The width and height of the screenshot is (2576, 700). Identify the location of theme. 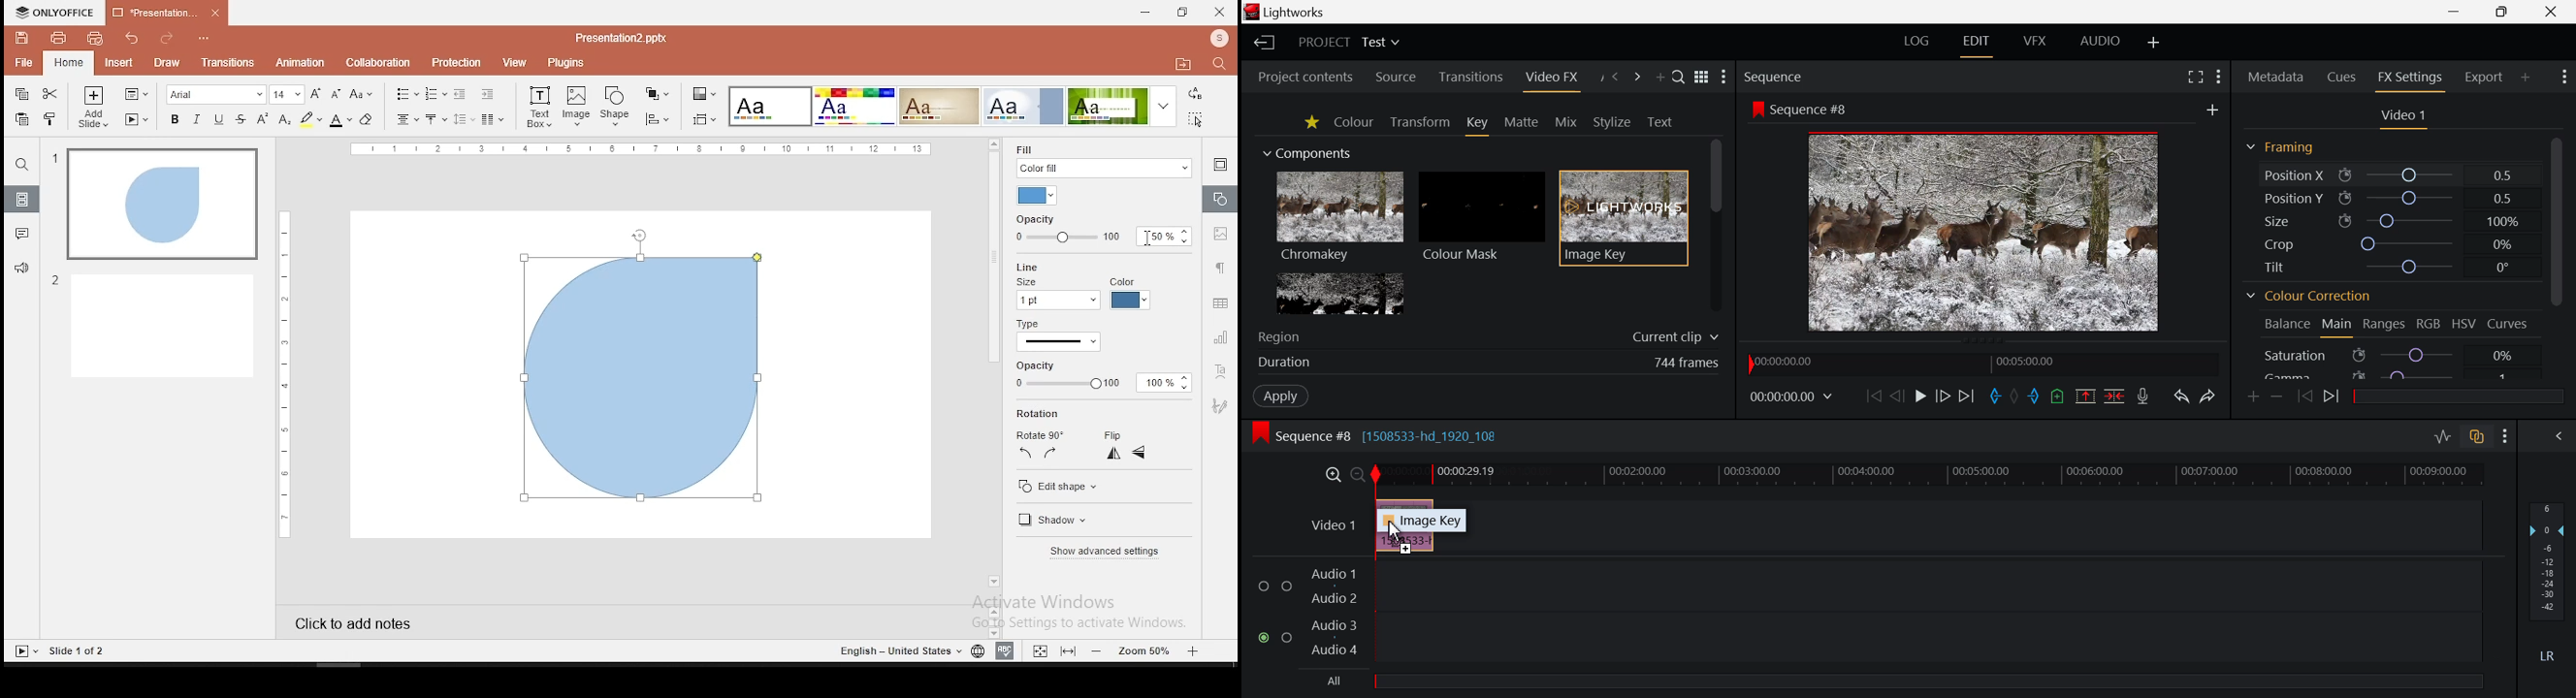
(939, 105).